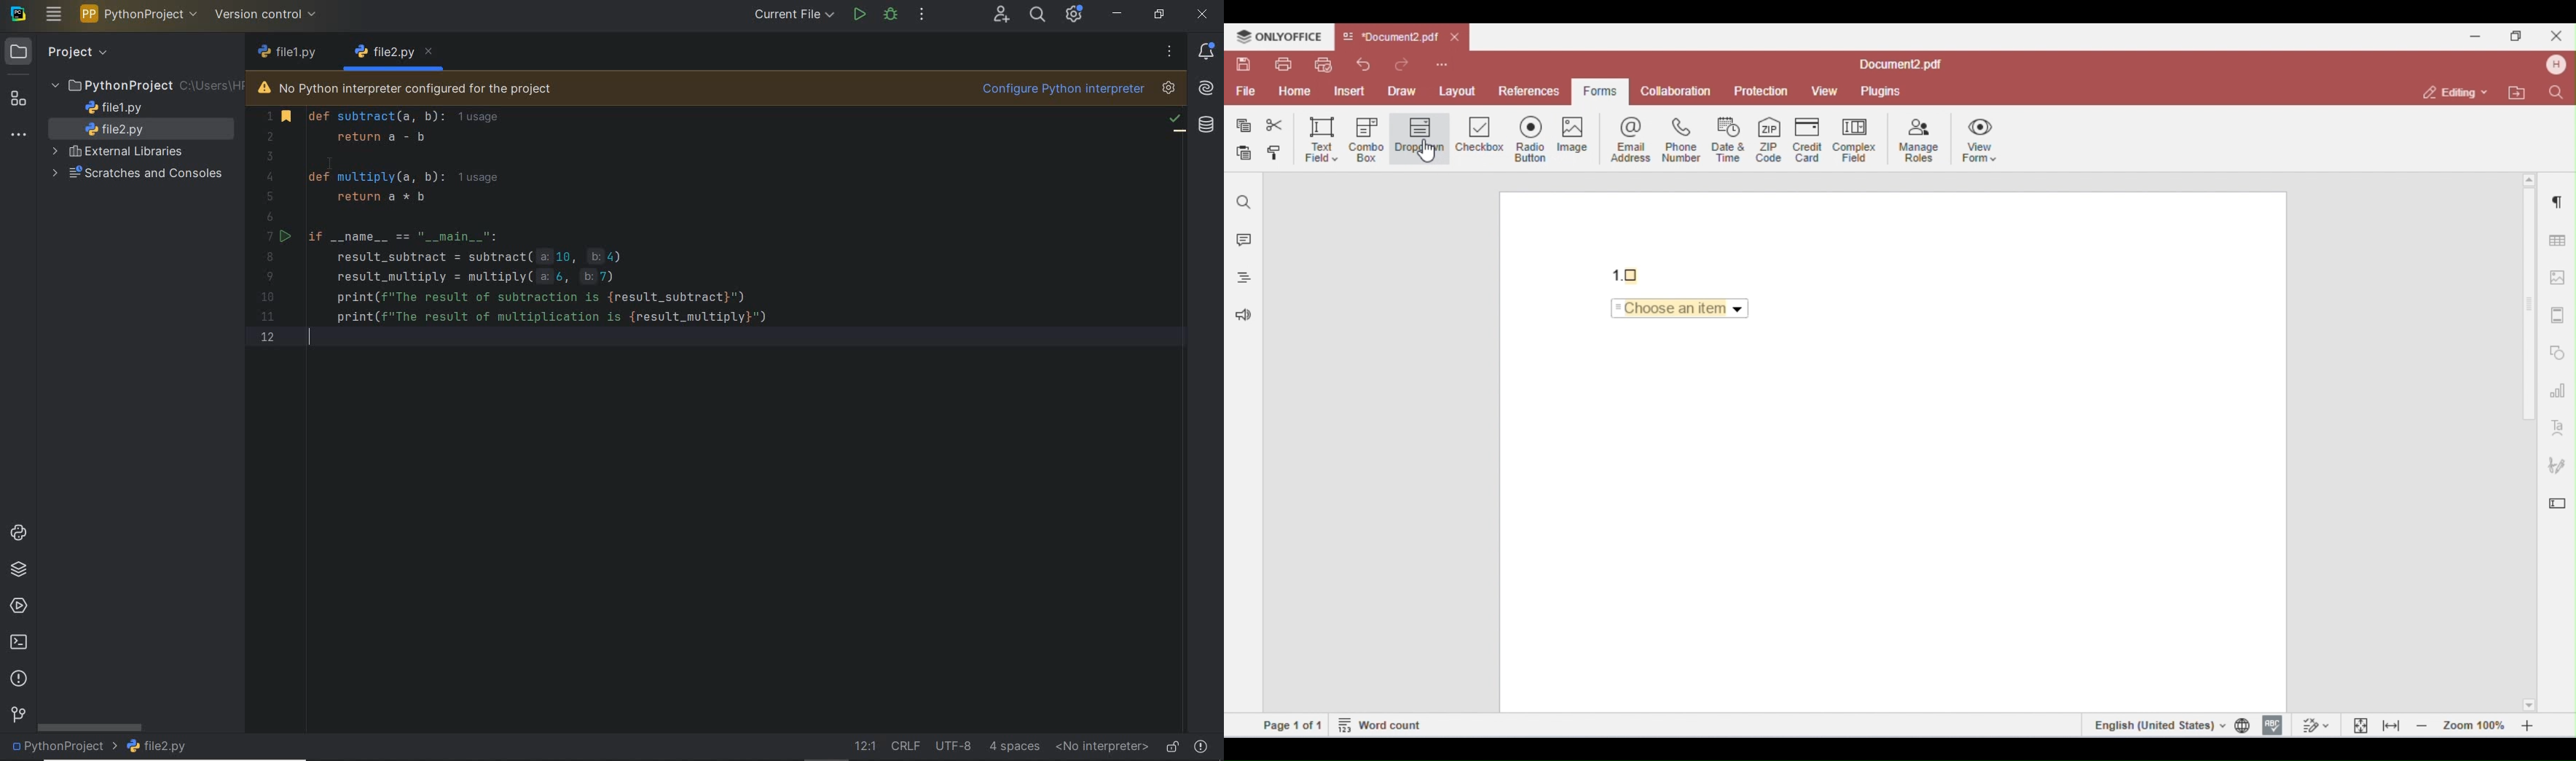  What do you see at coordinates (432, 52) in the screenshot?
I see `close` at bounding box center [432, 52].